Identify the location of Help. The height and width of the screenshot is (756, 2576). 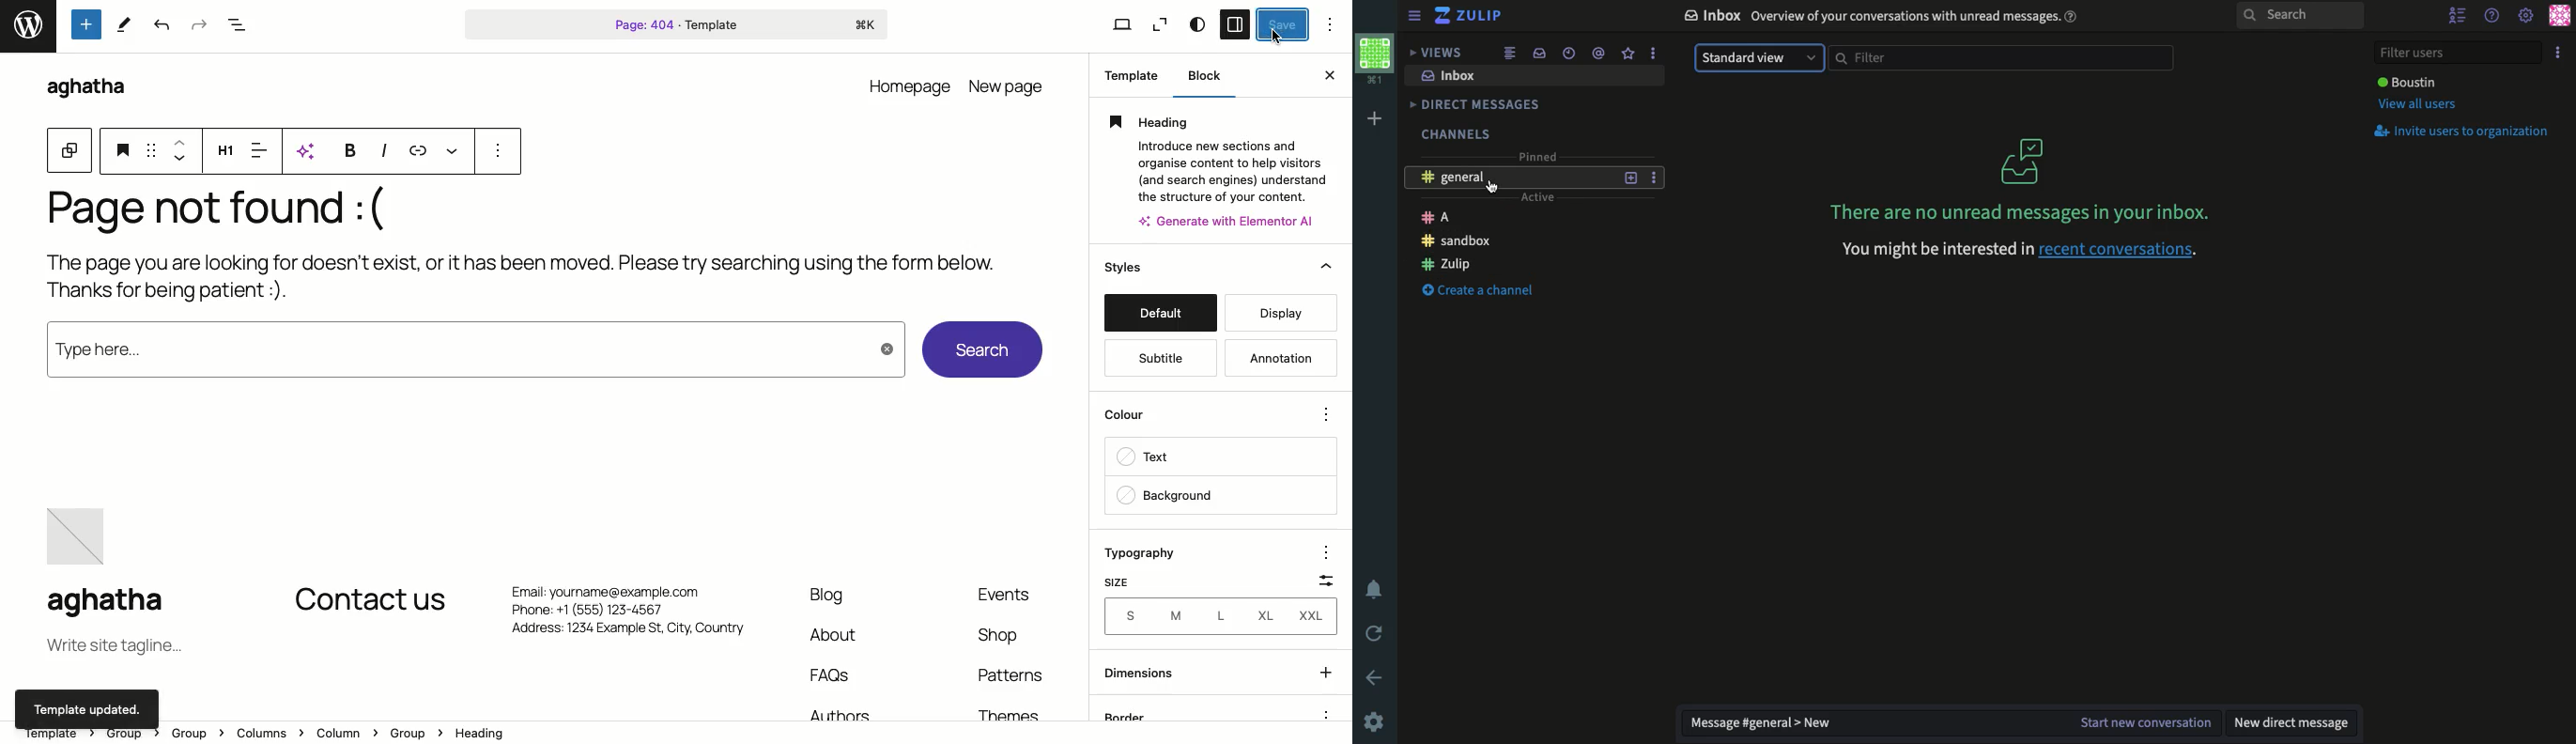
(2494, 17).